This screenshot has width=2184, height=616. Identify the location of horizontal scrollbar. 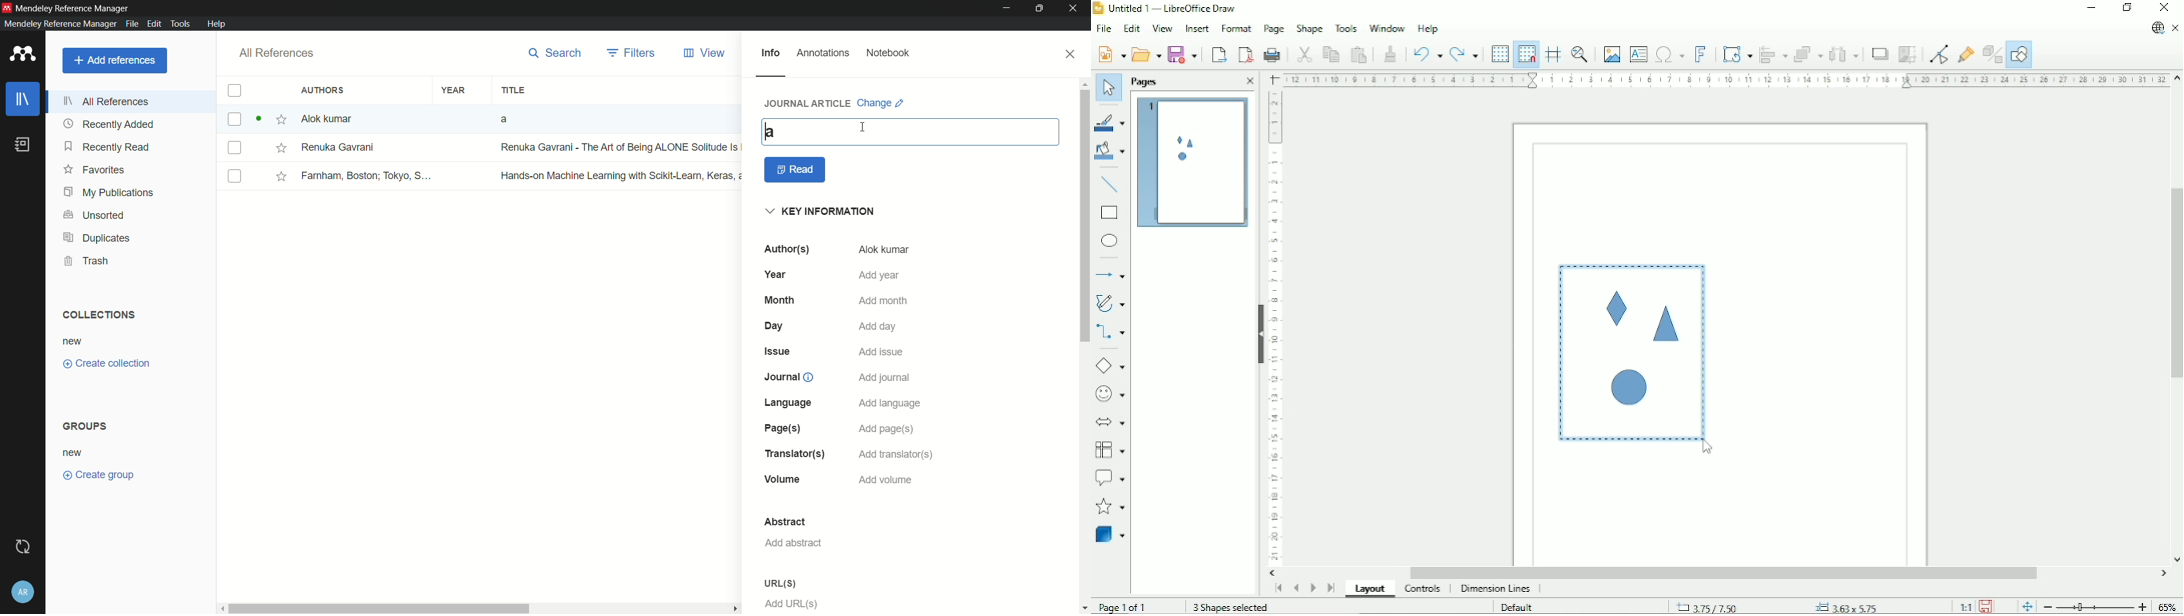
(482, 608).